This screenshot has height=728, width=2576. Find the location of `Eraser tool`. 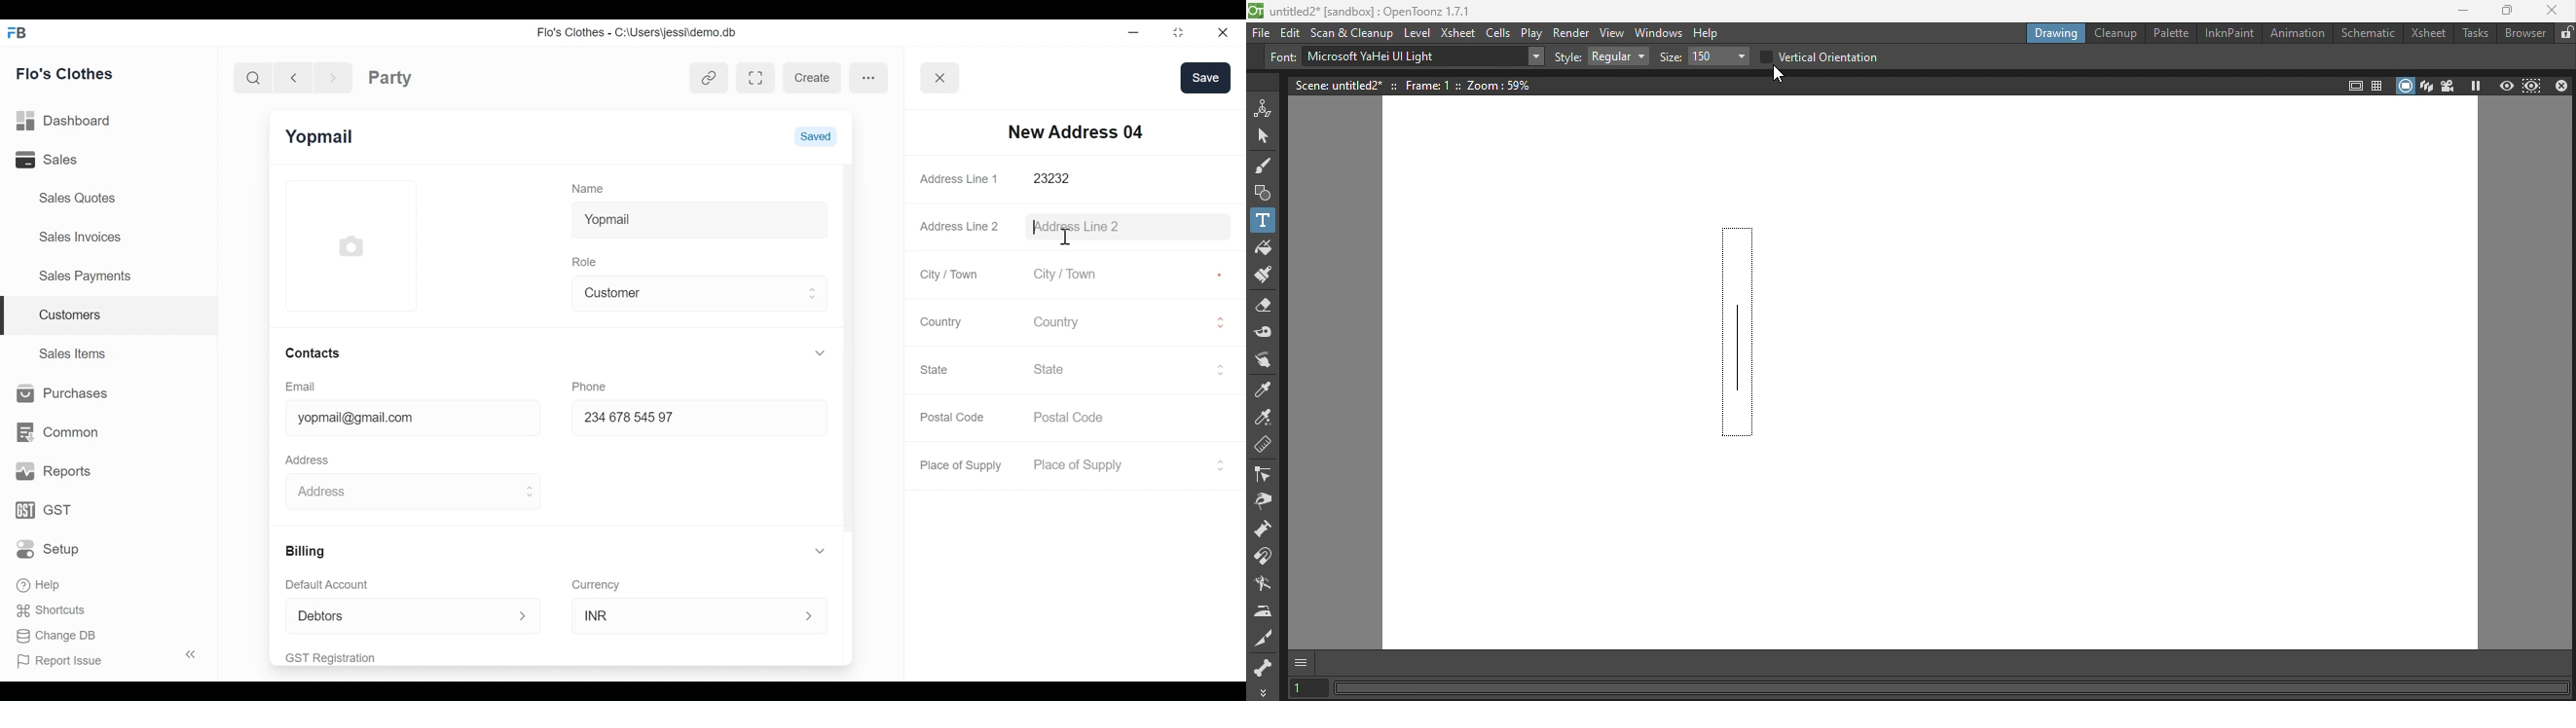

Eraser tool is located at coordinates (1266, 303).